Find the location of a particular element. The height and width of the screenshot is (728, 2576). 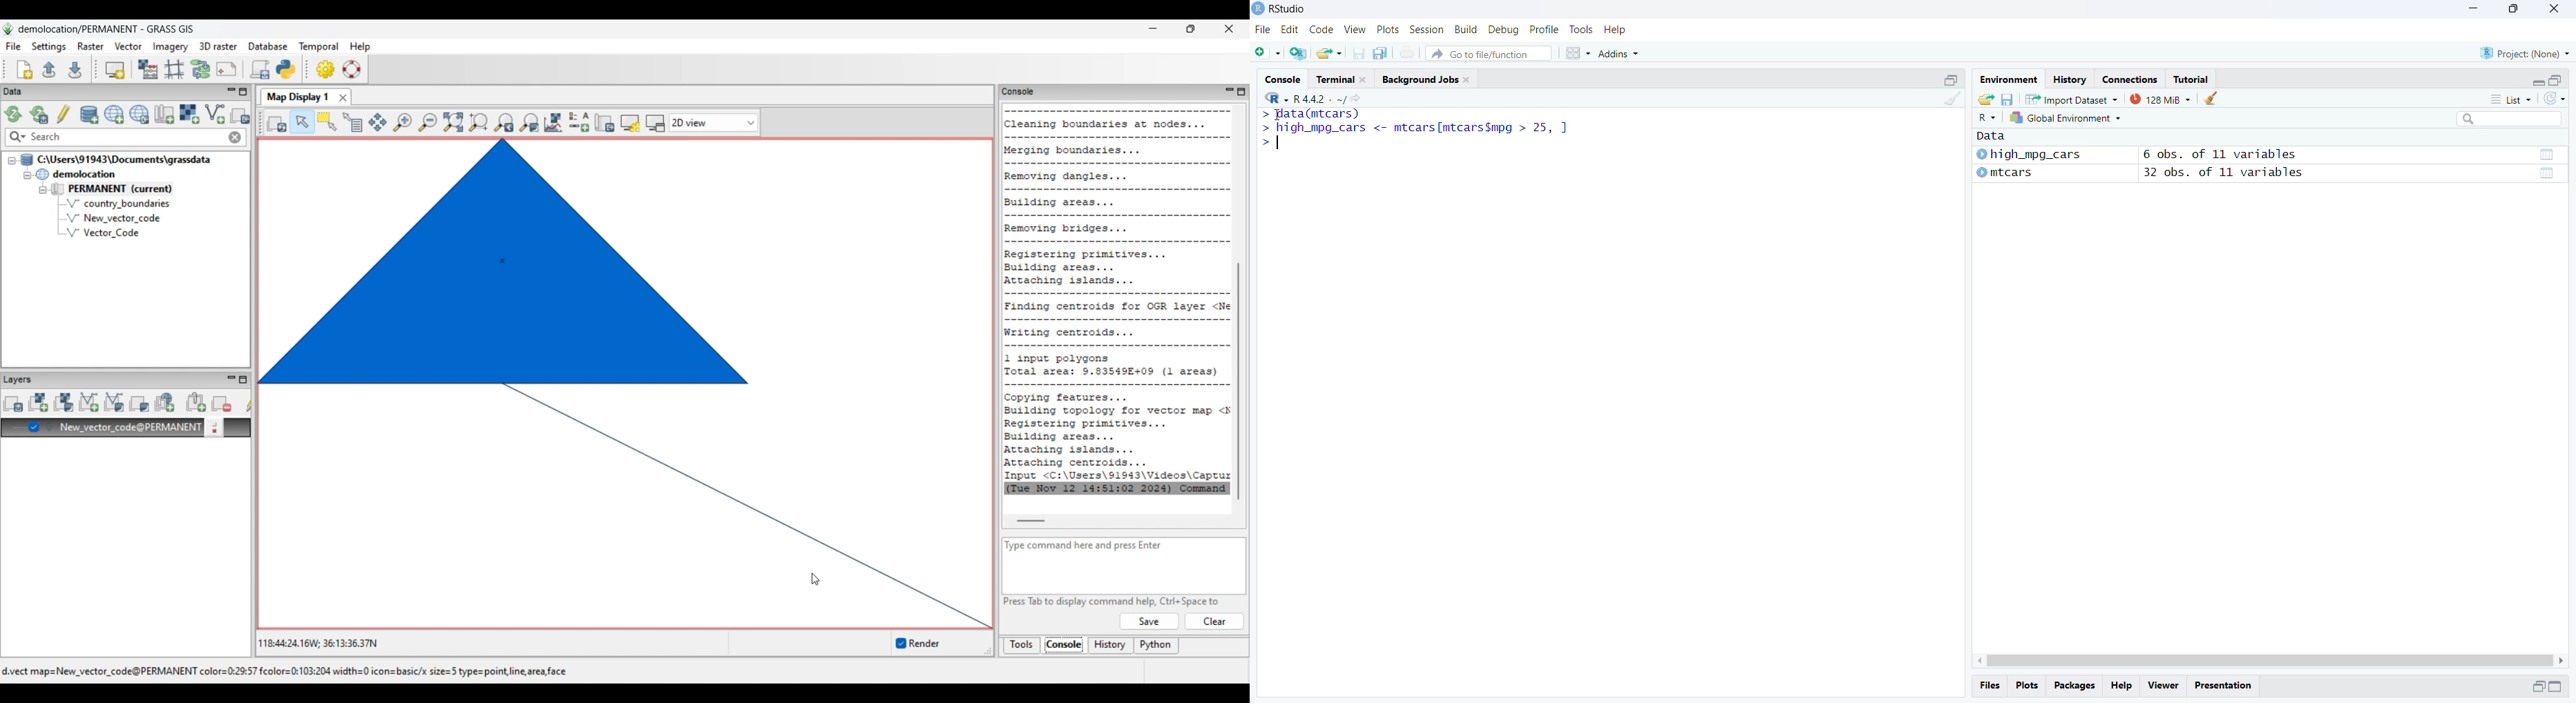

minimize is located at coordinates (2538, 82).